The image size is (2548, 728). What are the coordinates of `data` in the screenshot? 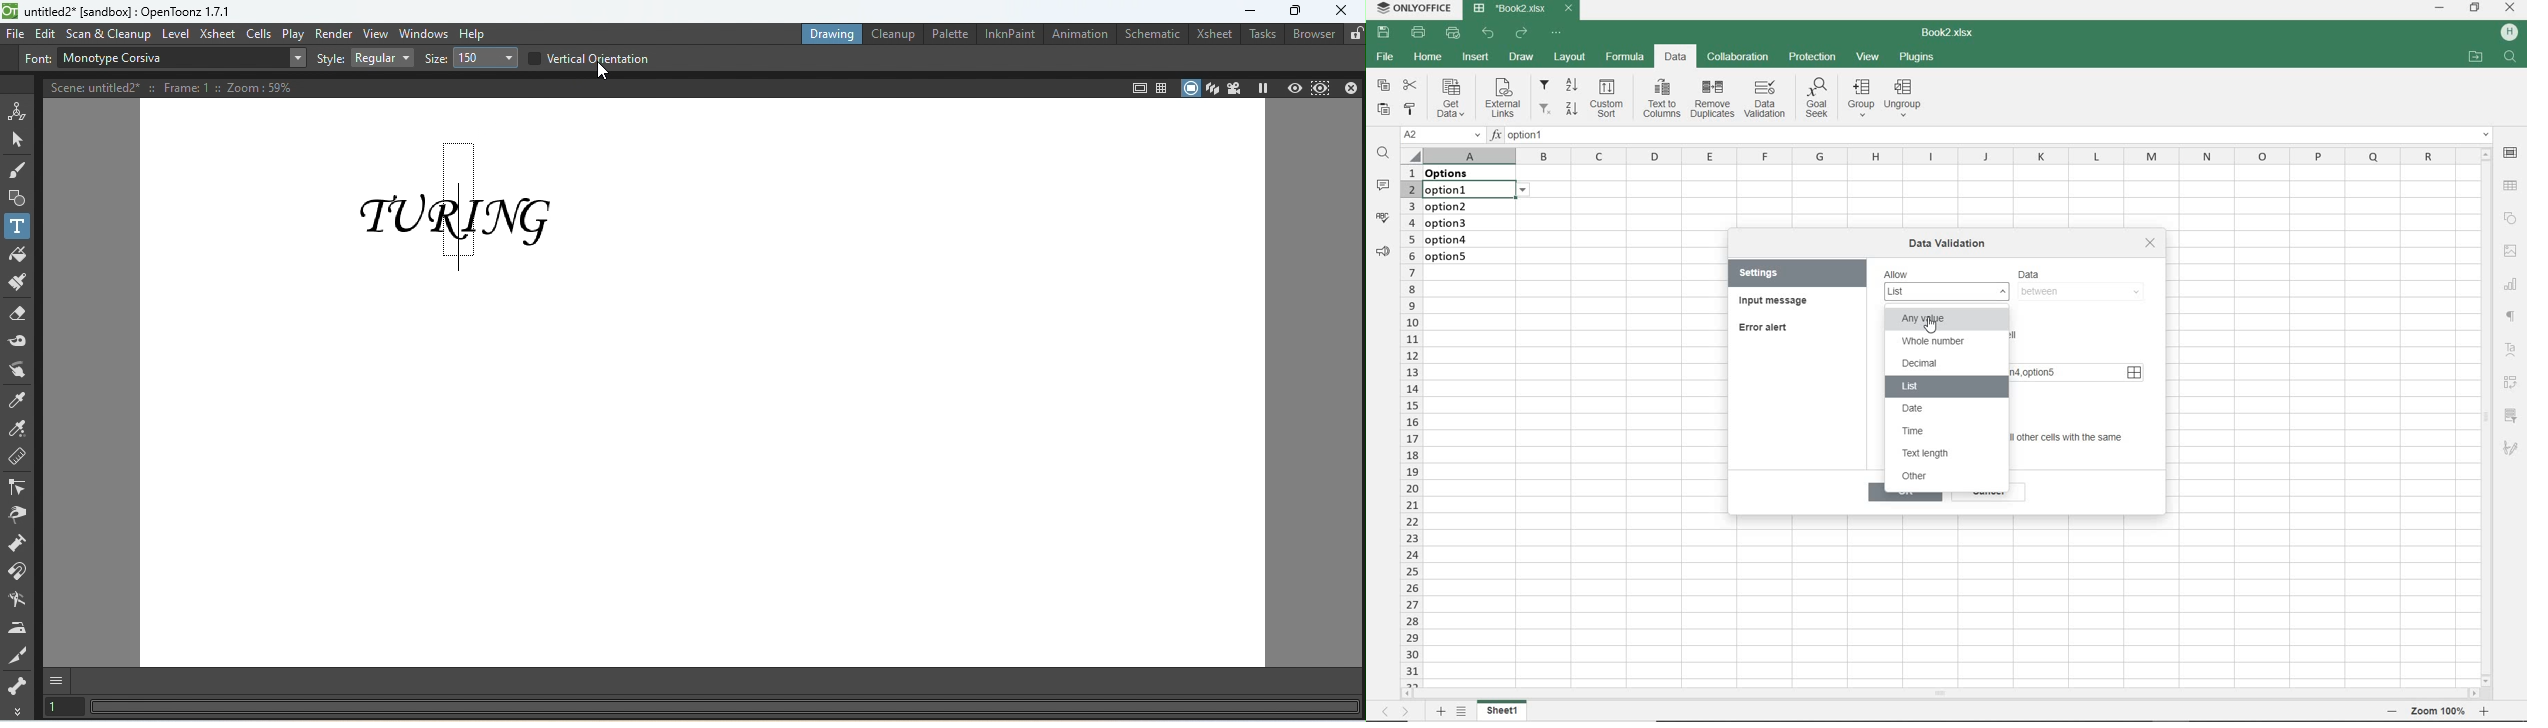 It's located at (1457, 173).